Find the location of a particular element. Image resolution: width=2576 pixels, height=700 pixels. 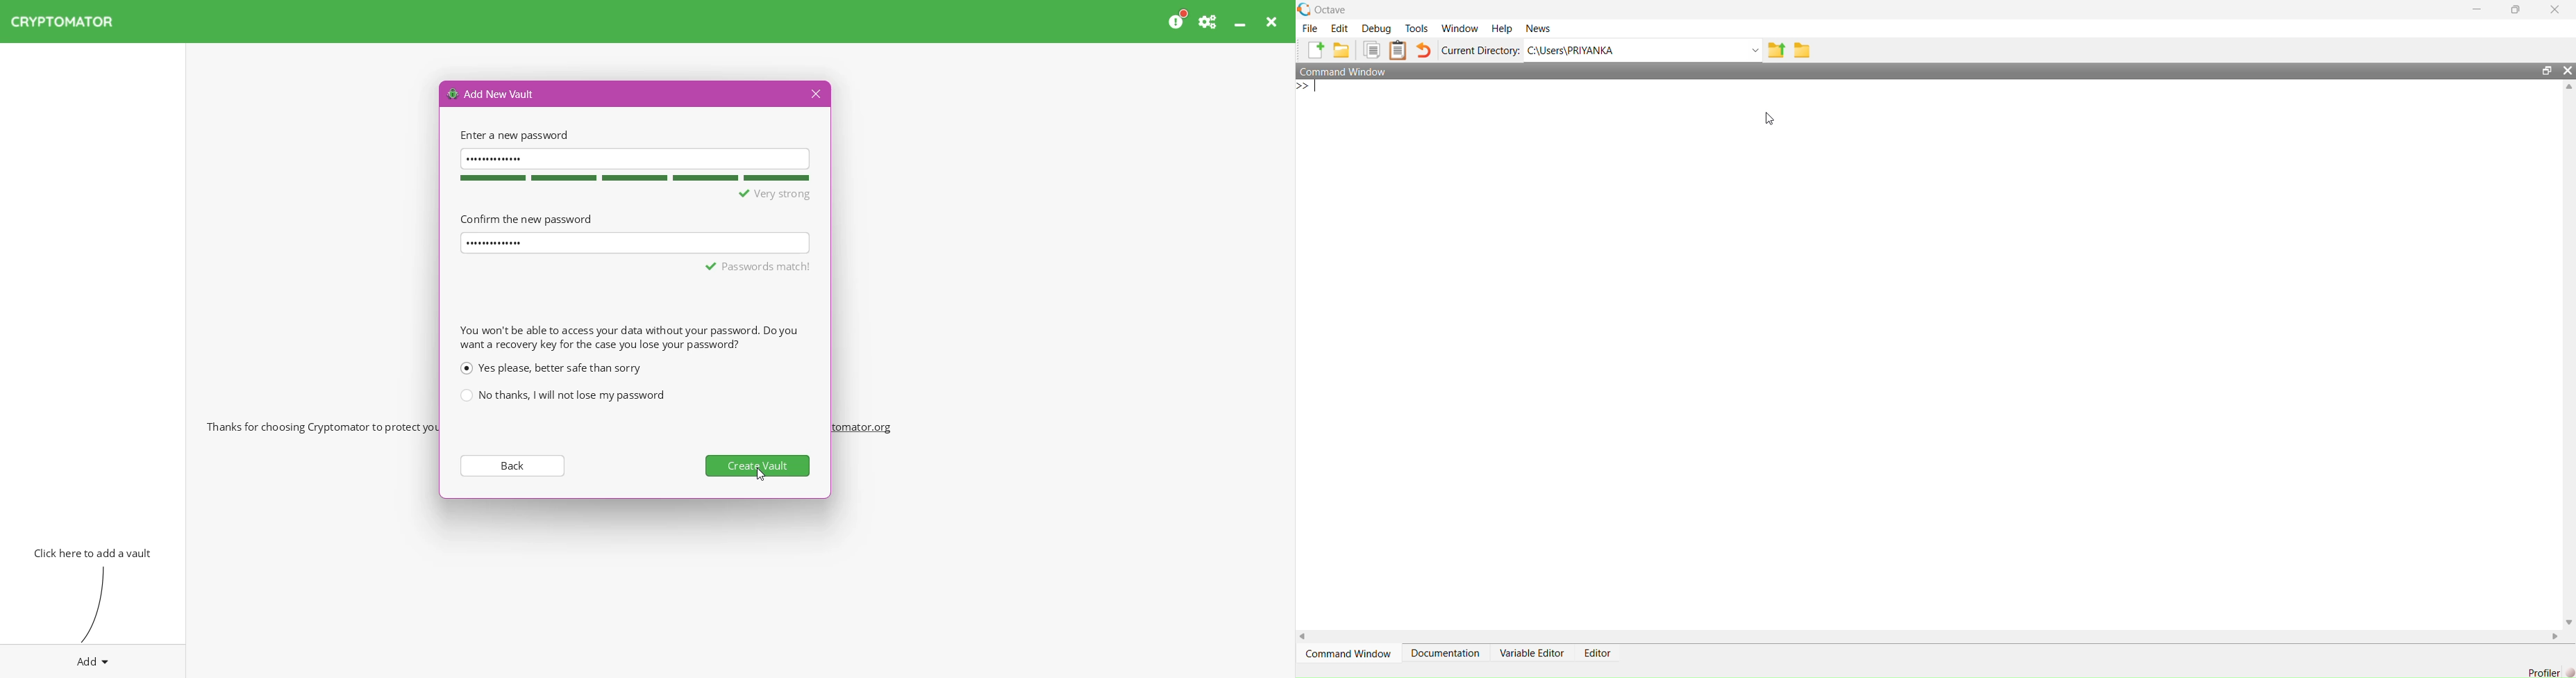

Close is located at coordinates (1273, 22).